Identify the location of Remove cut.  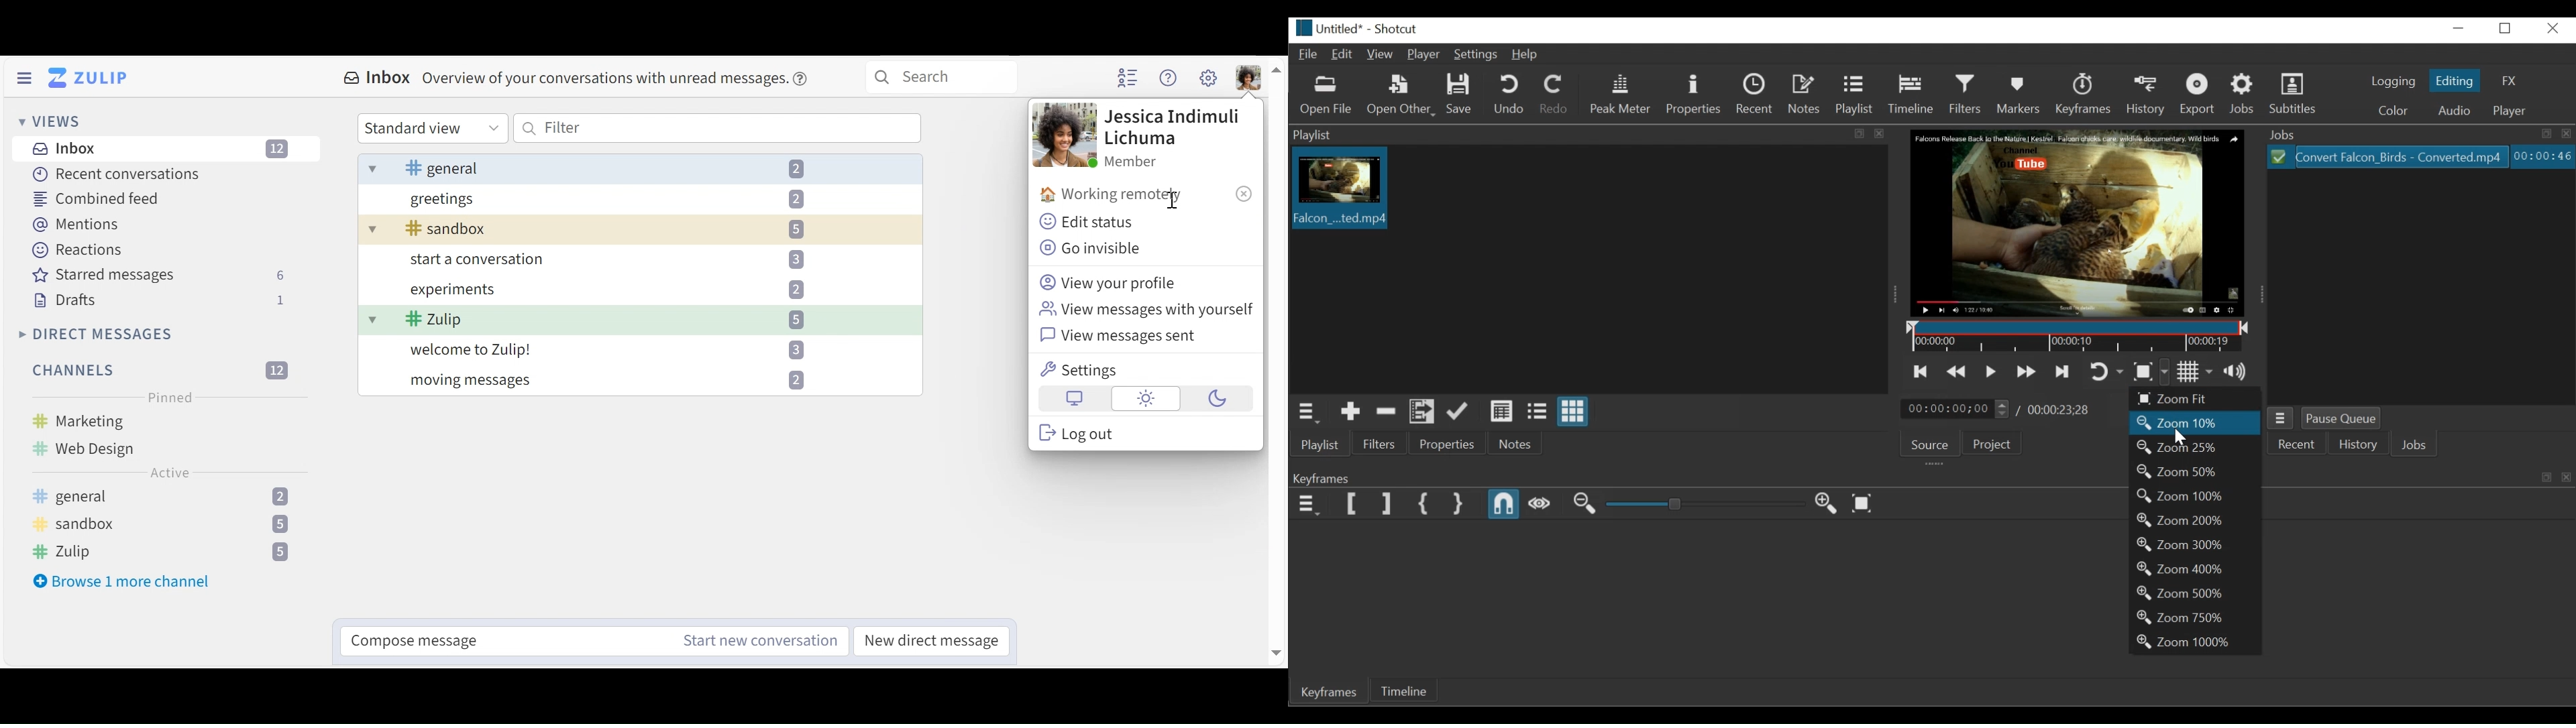
(1387, 412).